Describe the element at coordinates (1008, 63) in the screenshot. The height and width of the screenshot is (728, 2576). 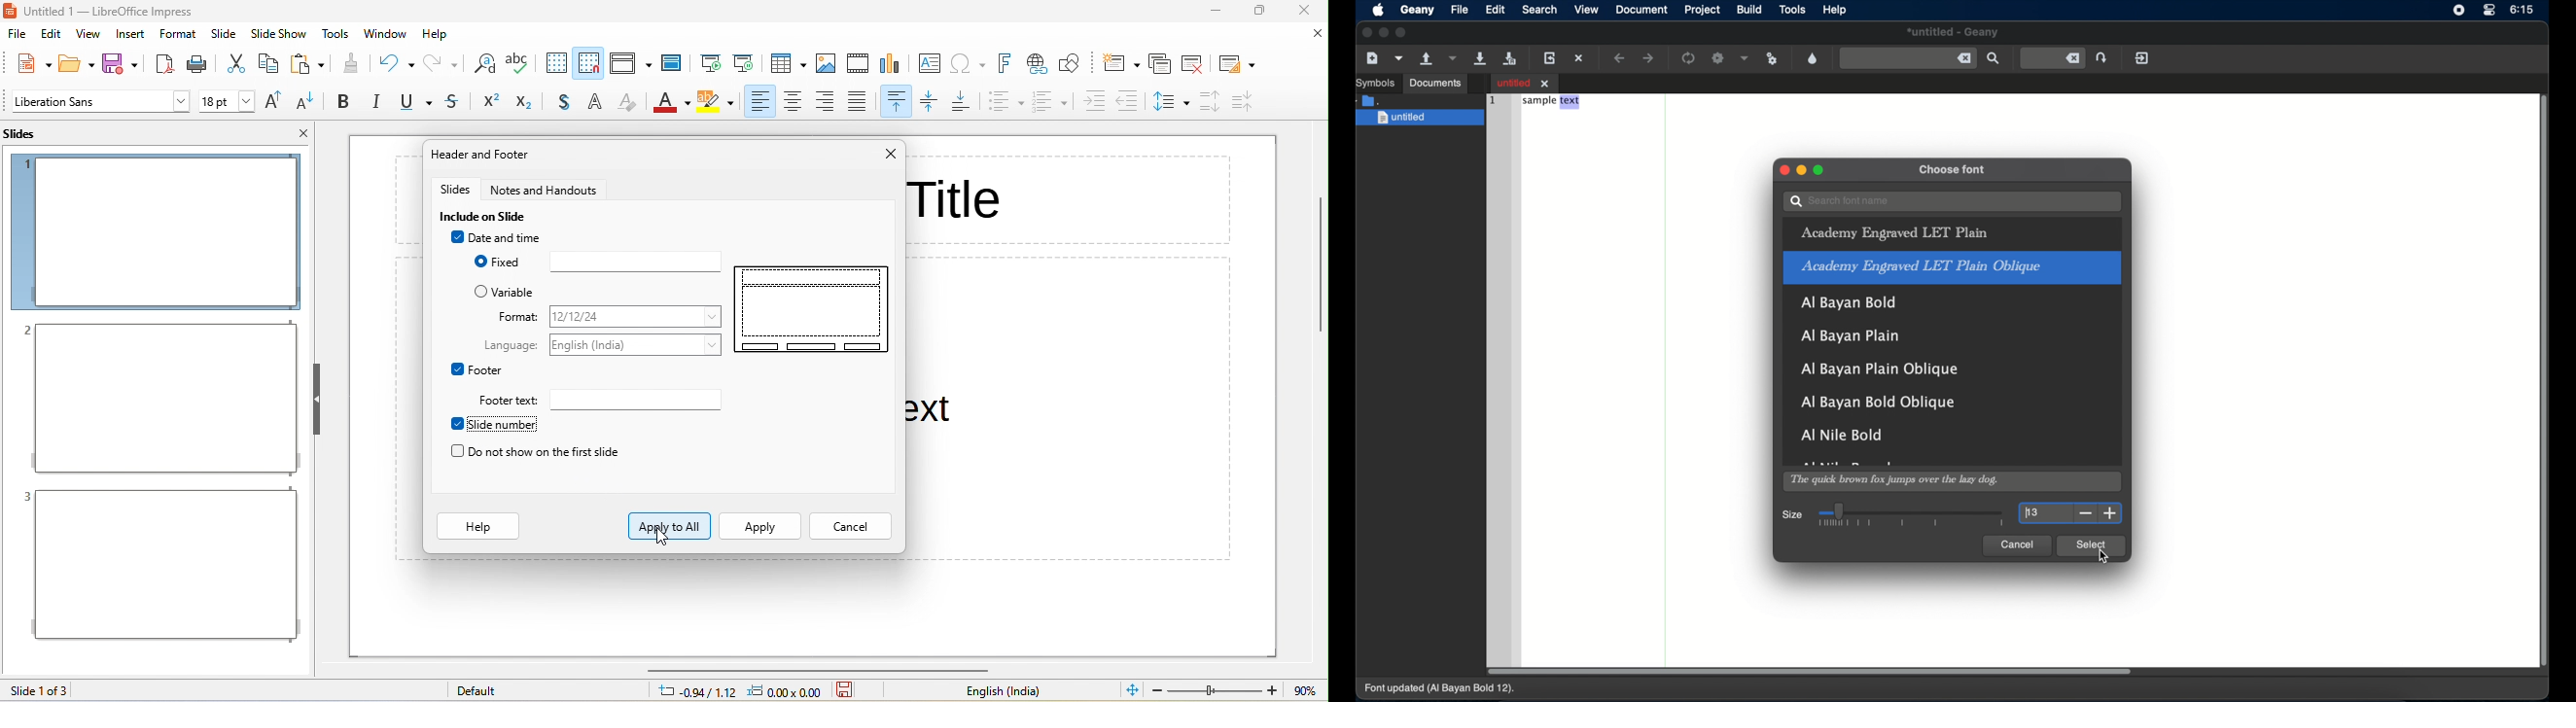
I see `fontwork text` at that location.